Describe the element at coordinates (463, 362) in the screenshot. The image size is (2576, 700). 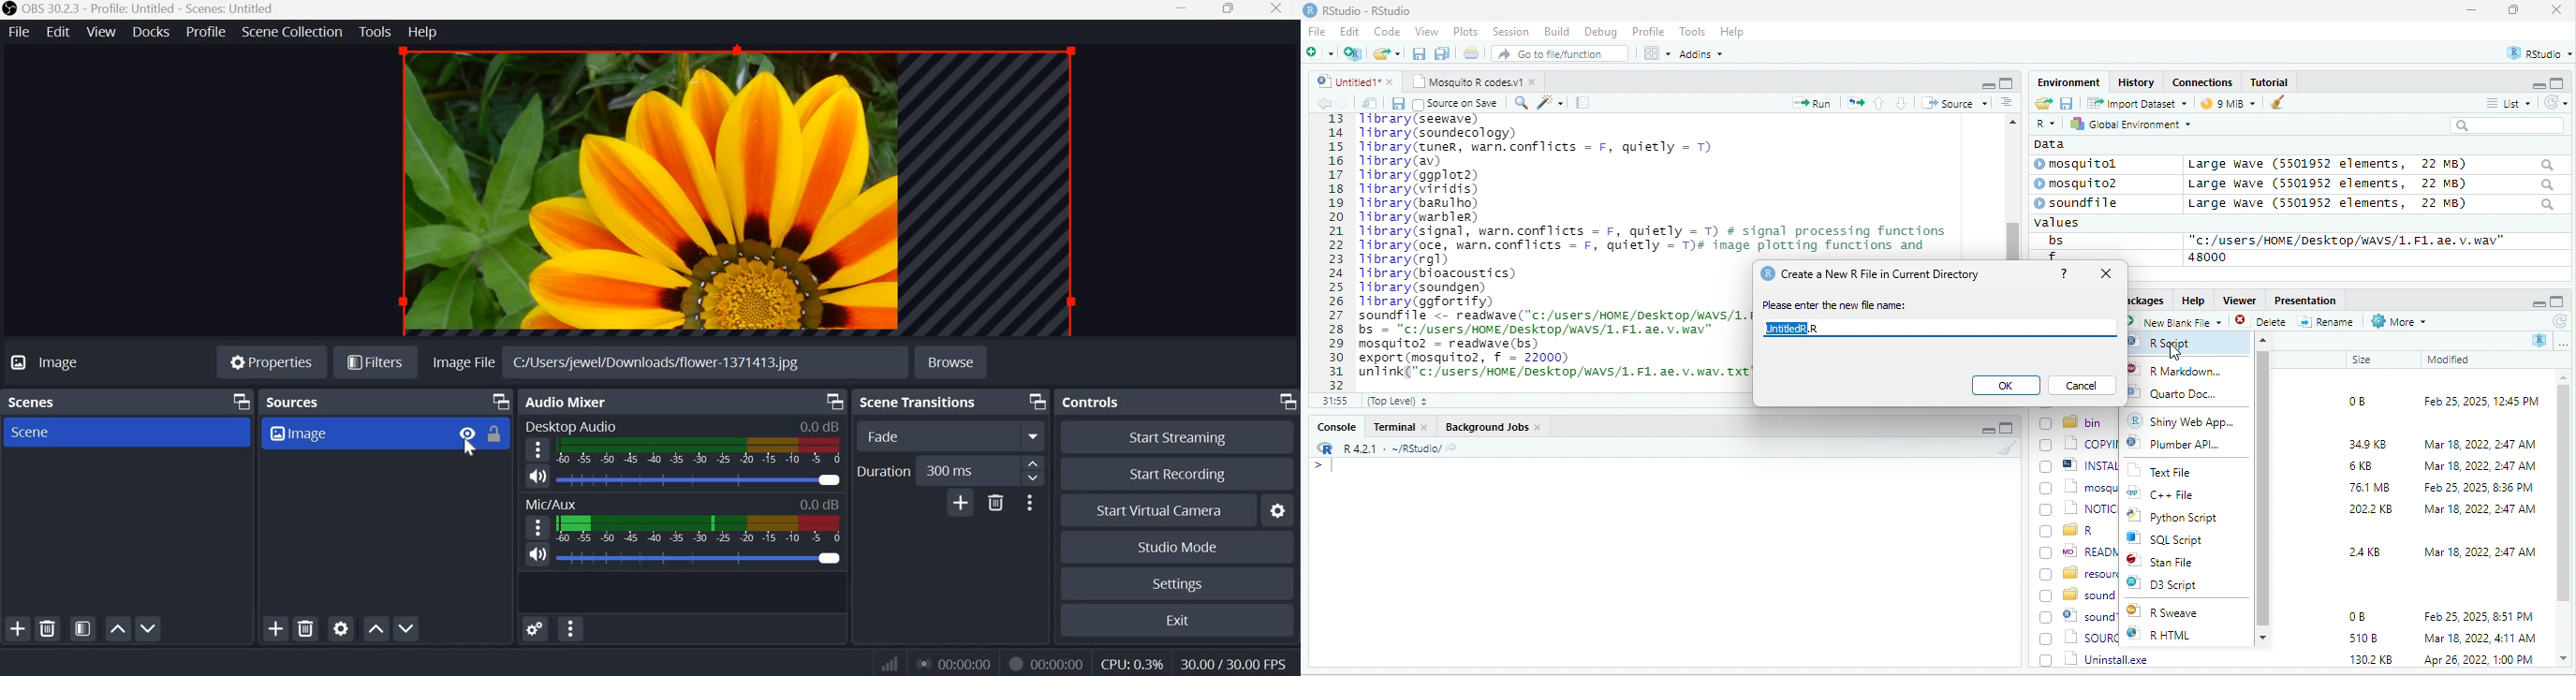
I see `image file` at that location.